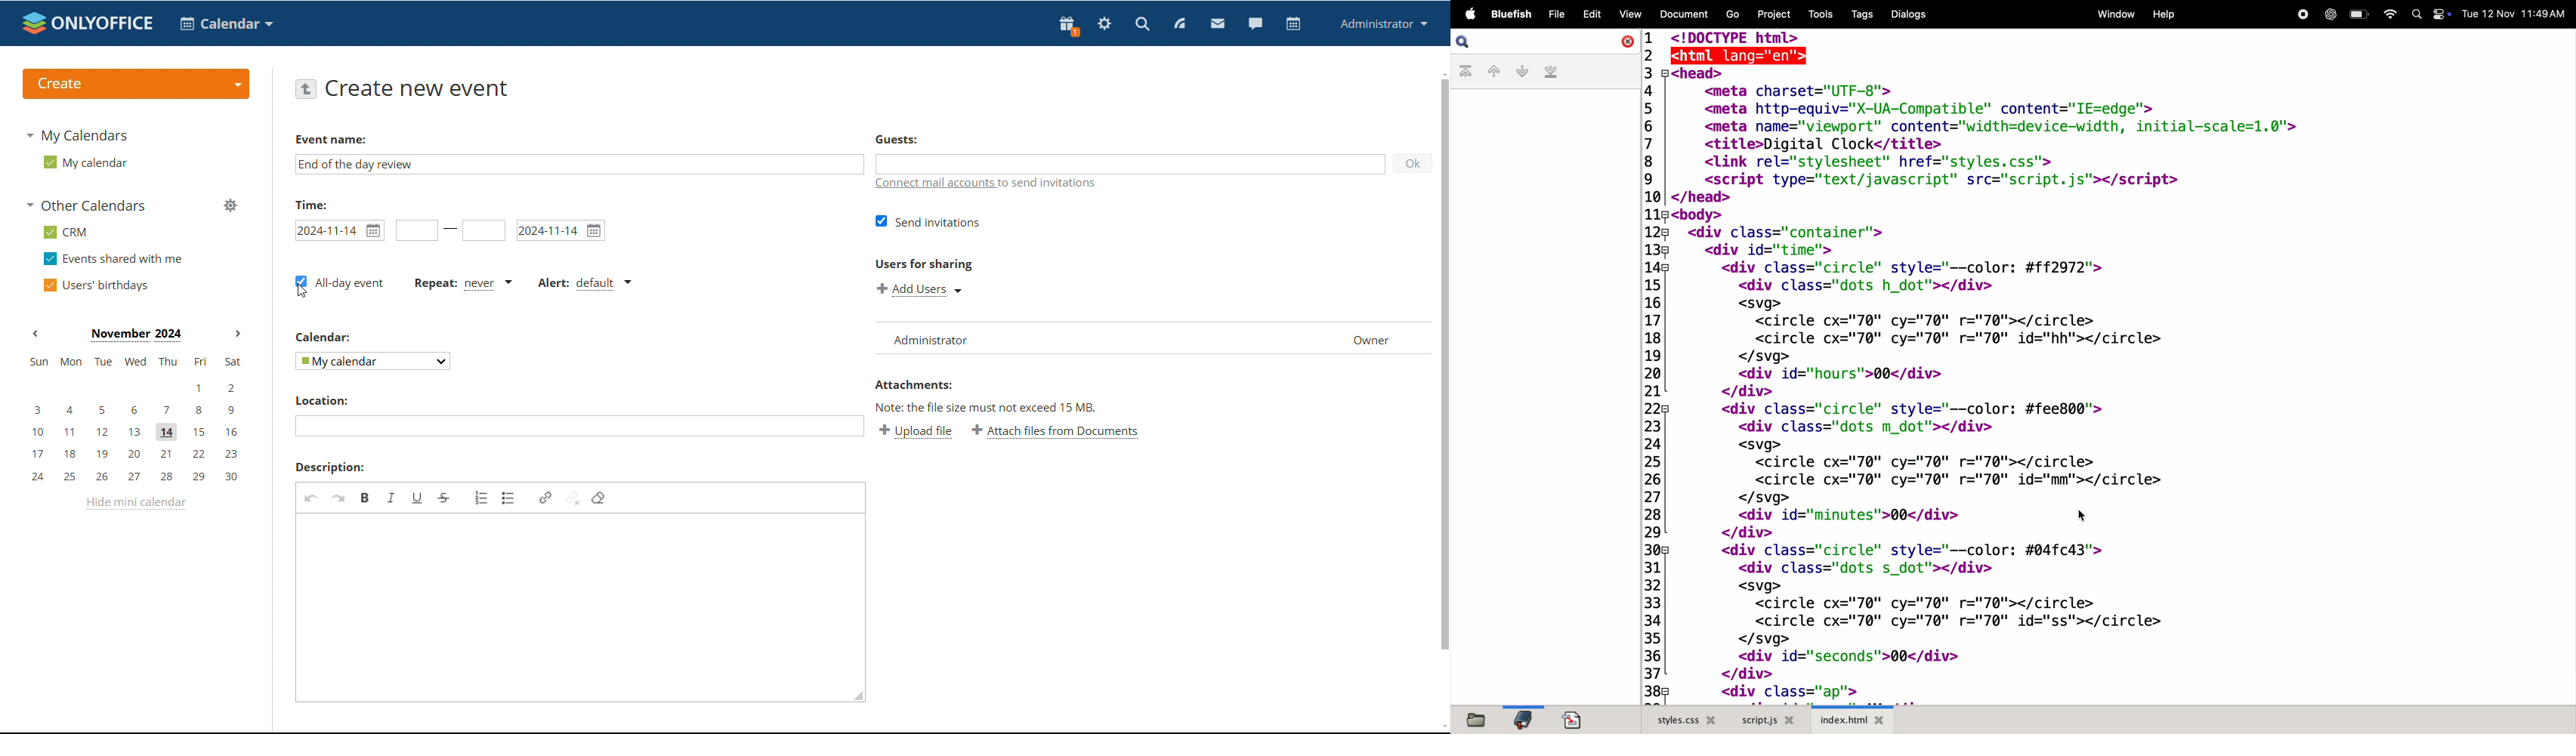 This screenshot has width=2576, height=756. What do you see at coordinates (1293, 24) in the screenshot?
I see `calendar` at bounding box center [1293, 24].